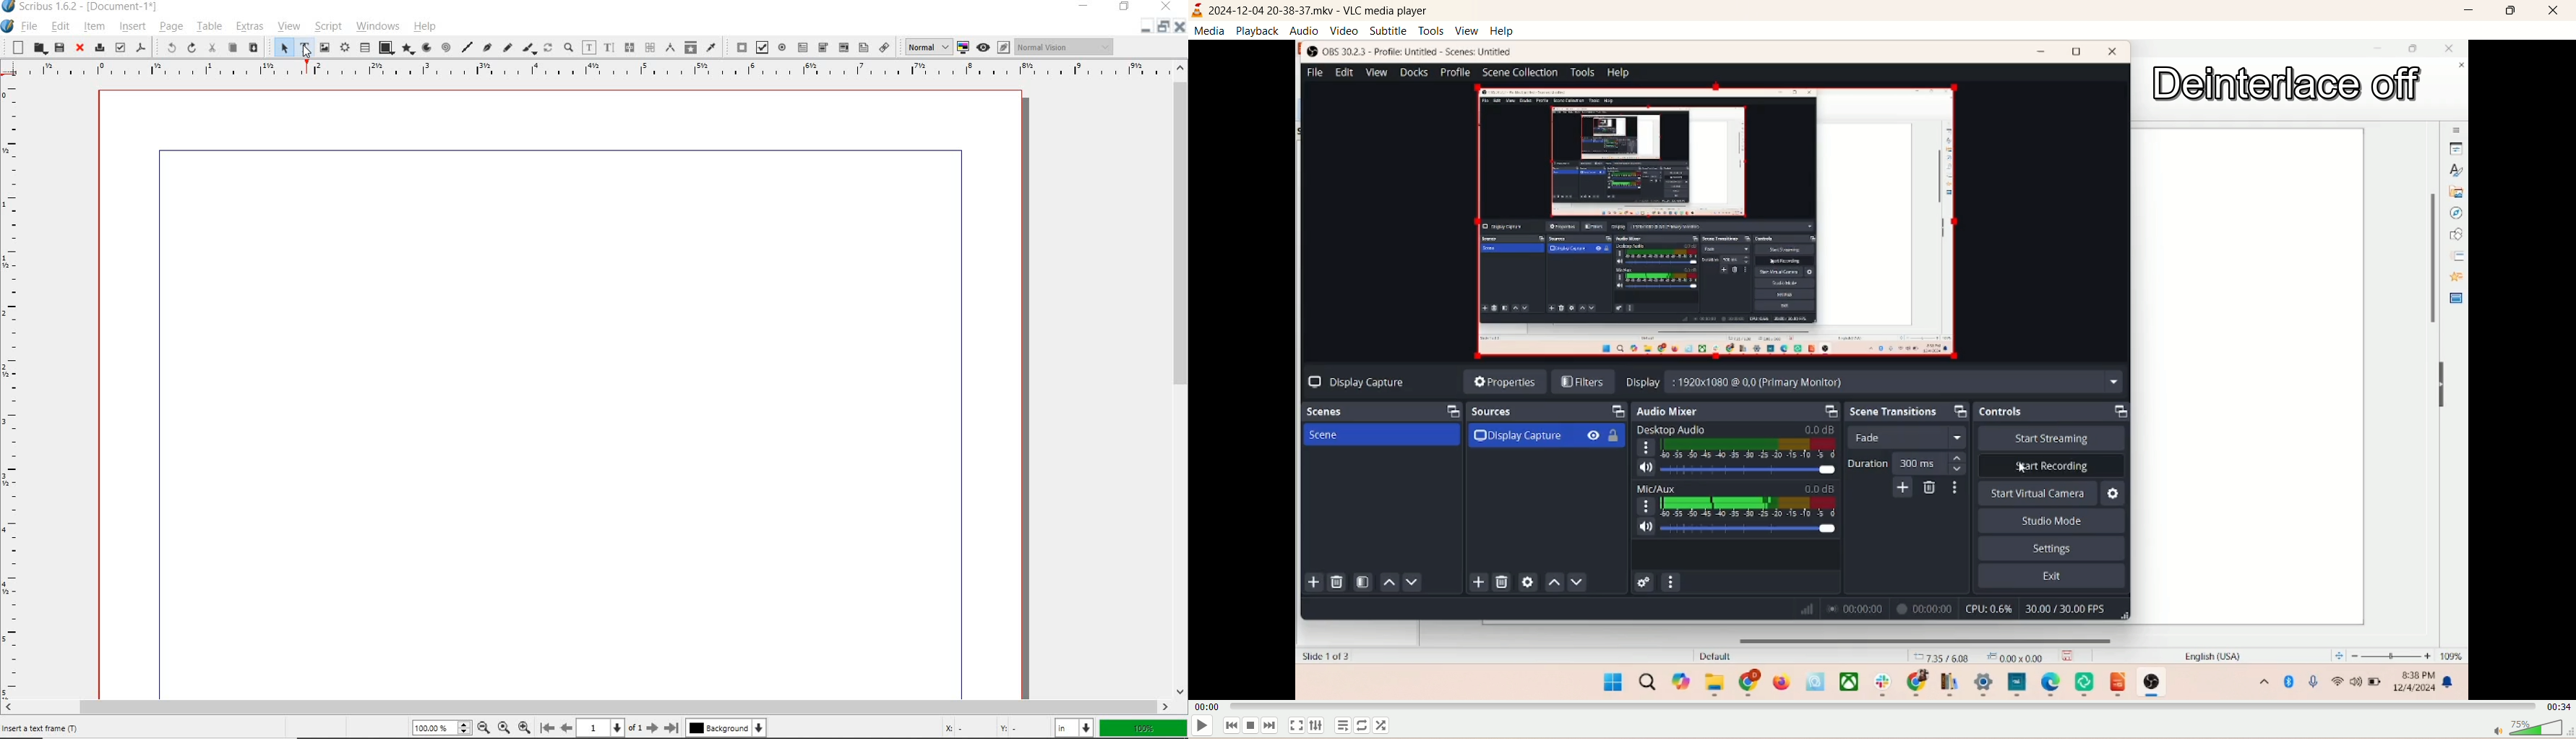  I want to click on line, so click(467, 46).